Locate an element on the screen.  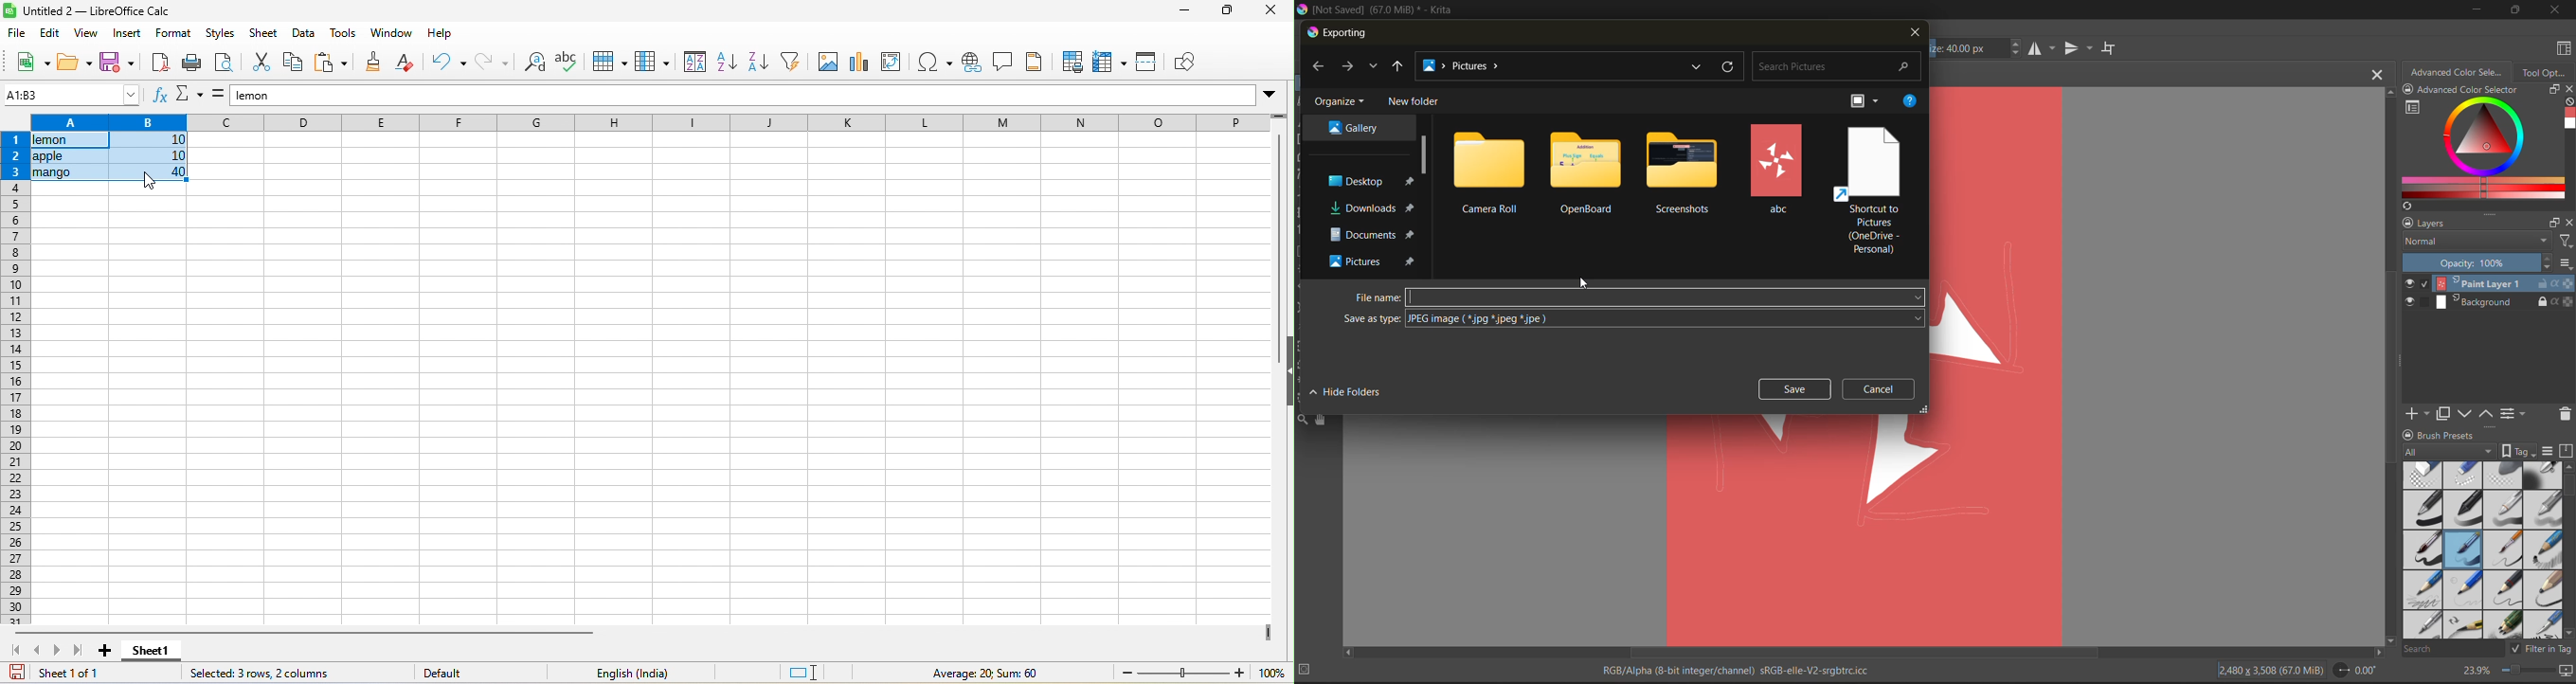
map the canvas is located at coordinates (2565, 672).